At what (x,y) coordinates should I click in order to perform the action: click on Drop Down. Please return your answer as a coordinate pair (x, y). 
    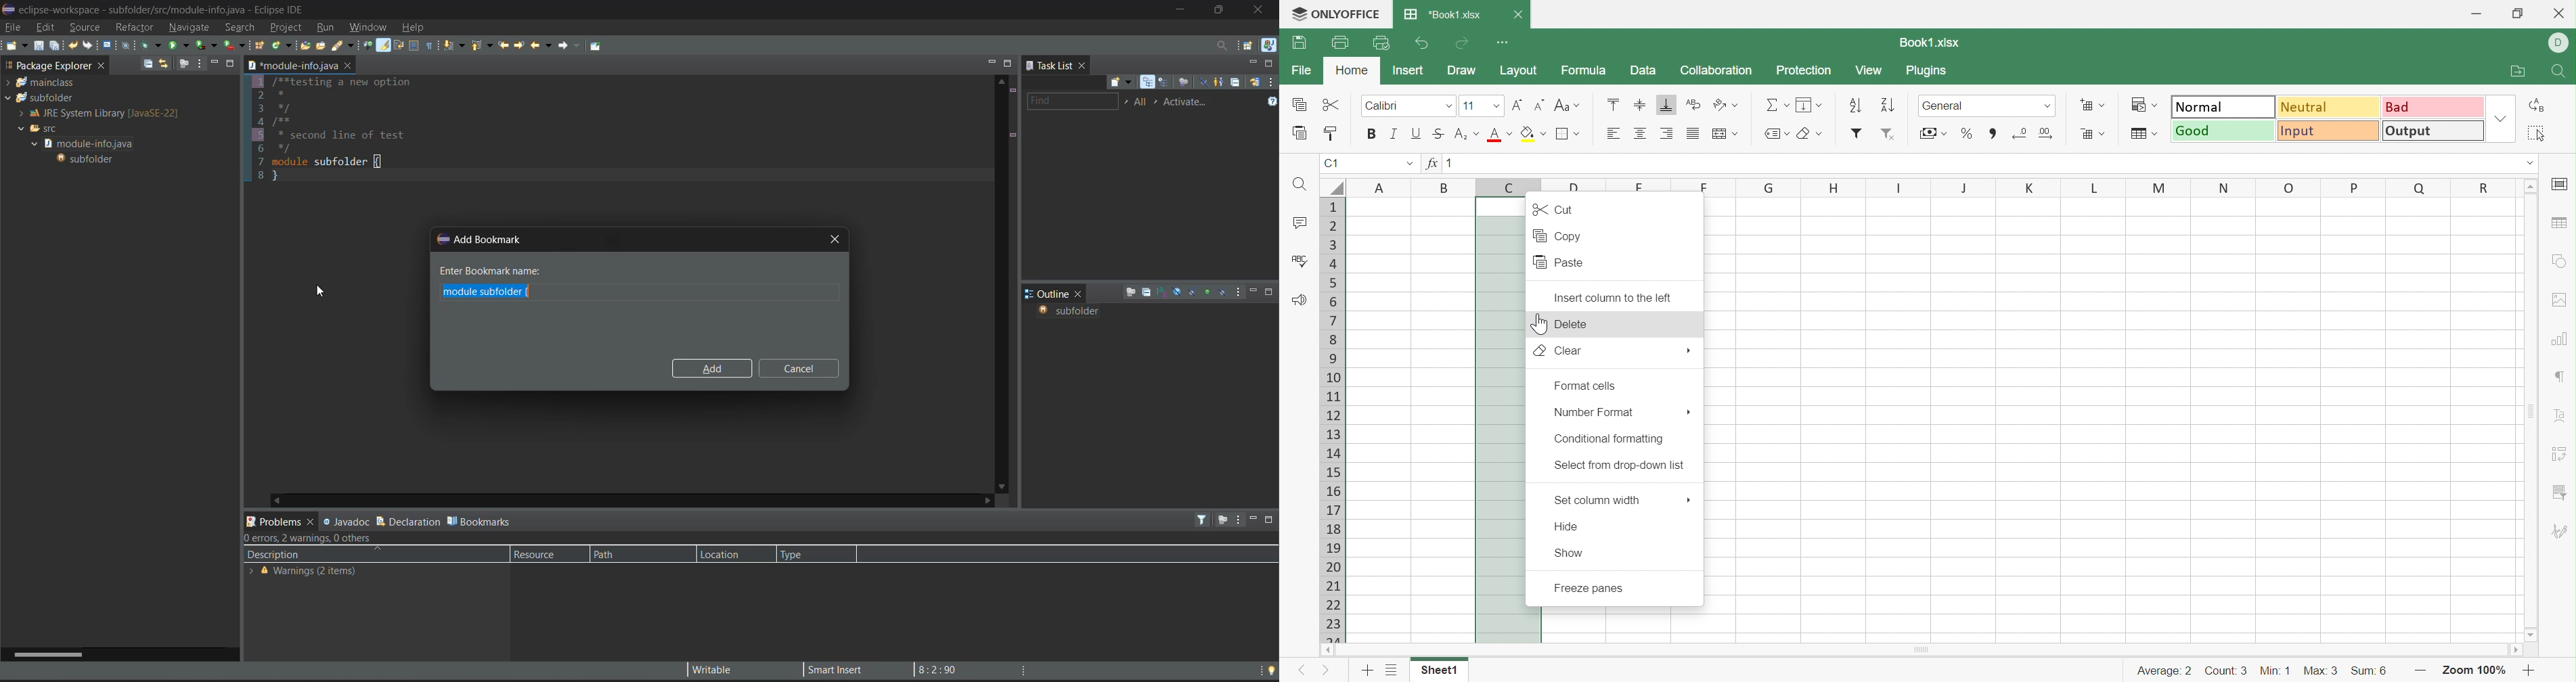
    Looking at the image, I should click on (2531, 162).